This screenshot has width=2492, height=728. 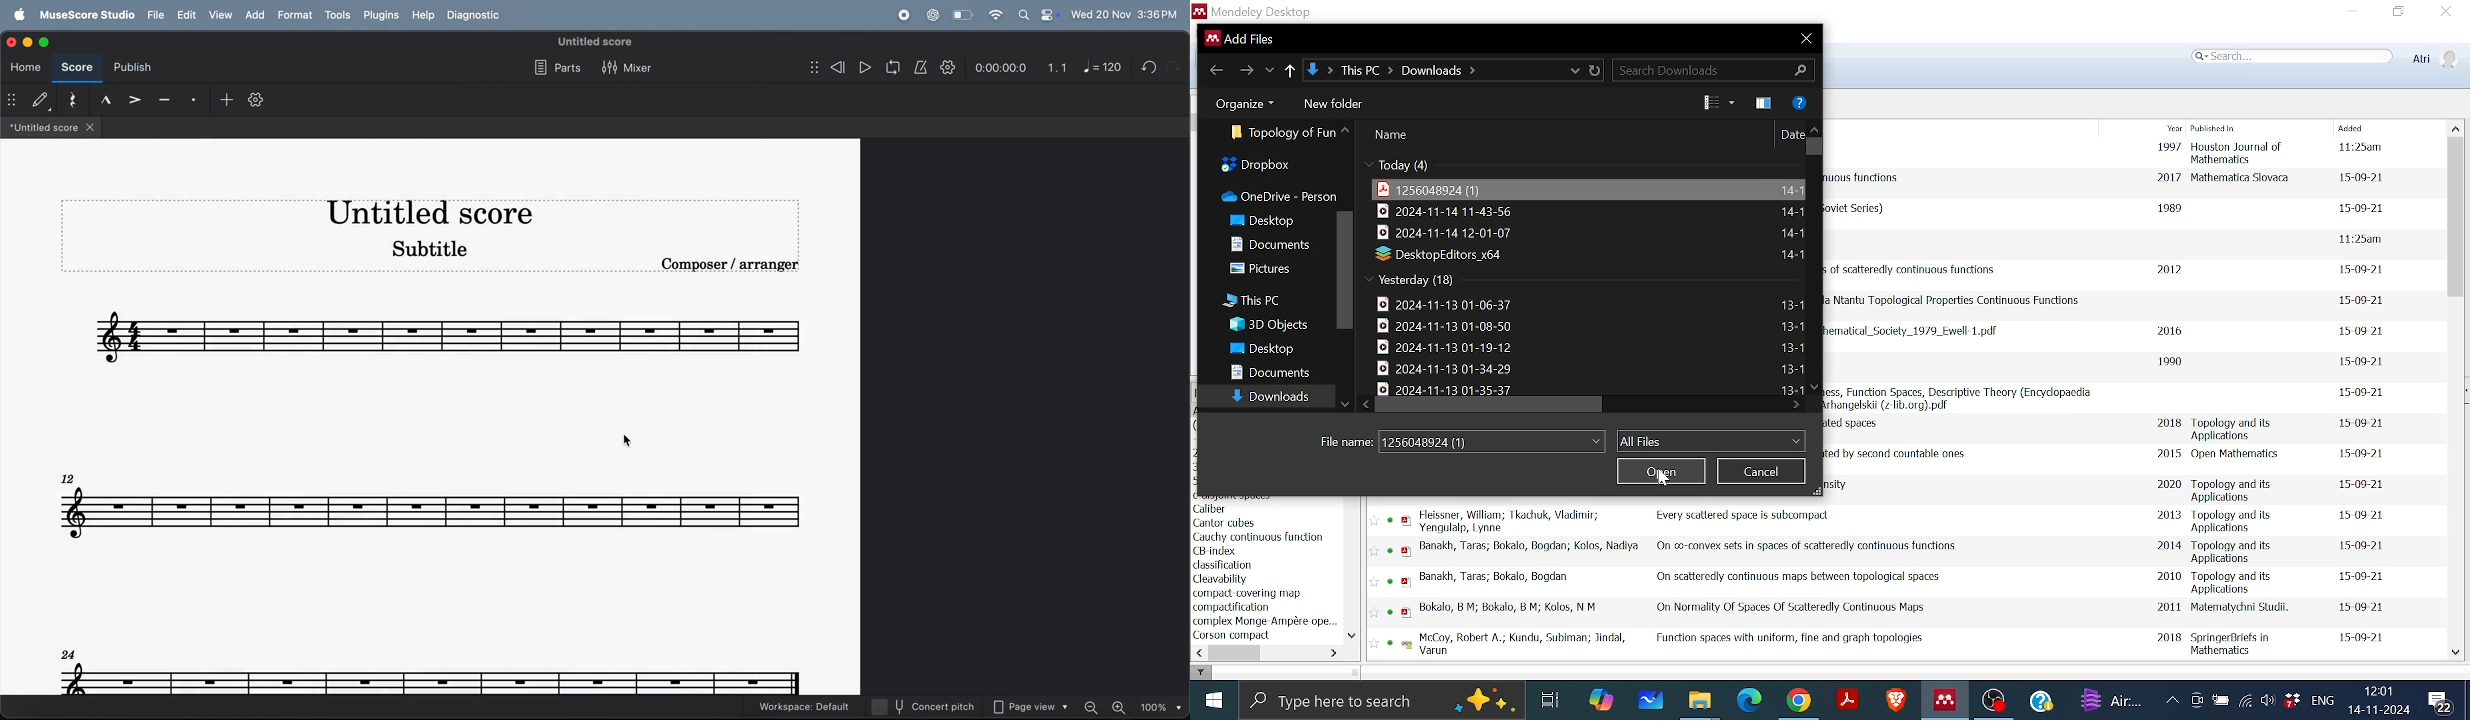 I want to click on Keyword, so click(x=1230, y=607).